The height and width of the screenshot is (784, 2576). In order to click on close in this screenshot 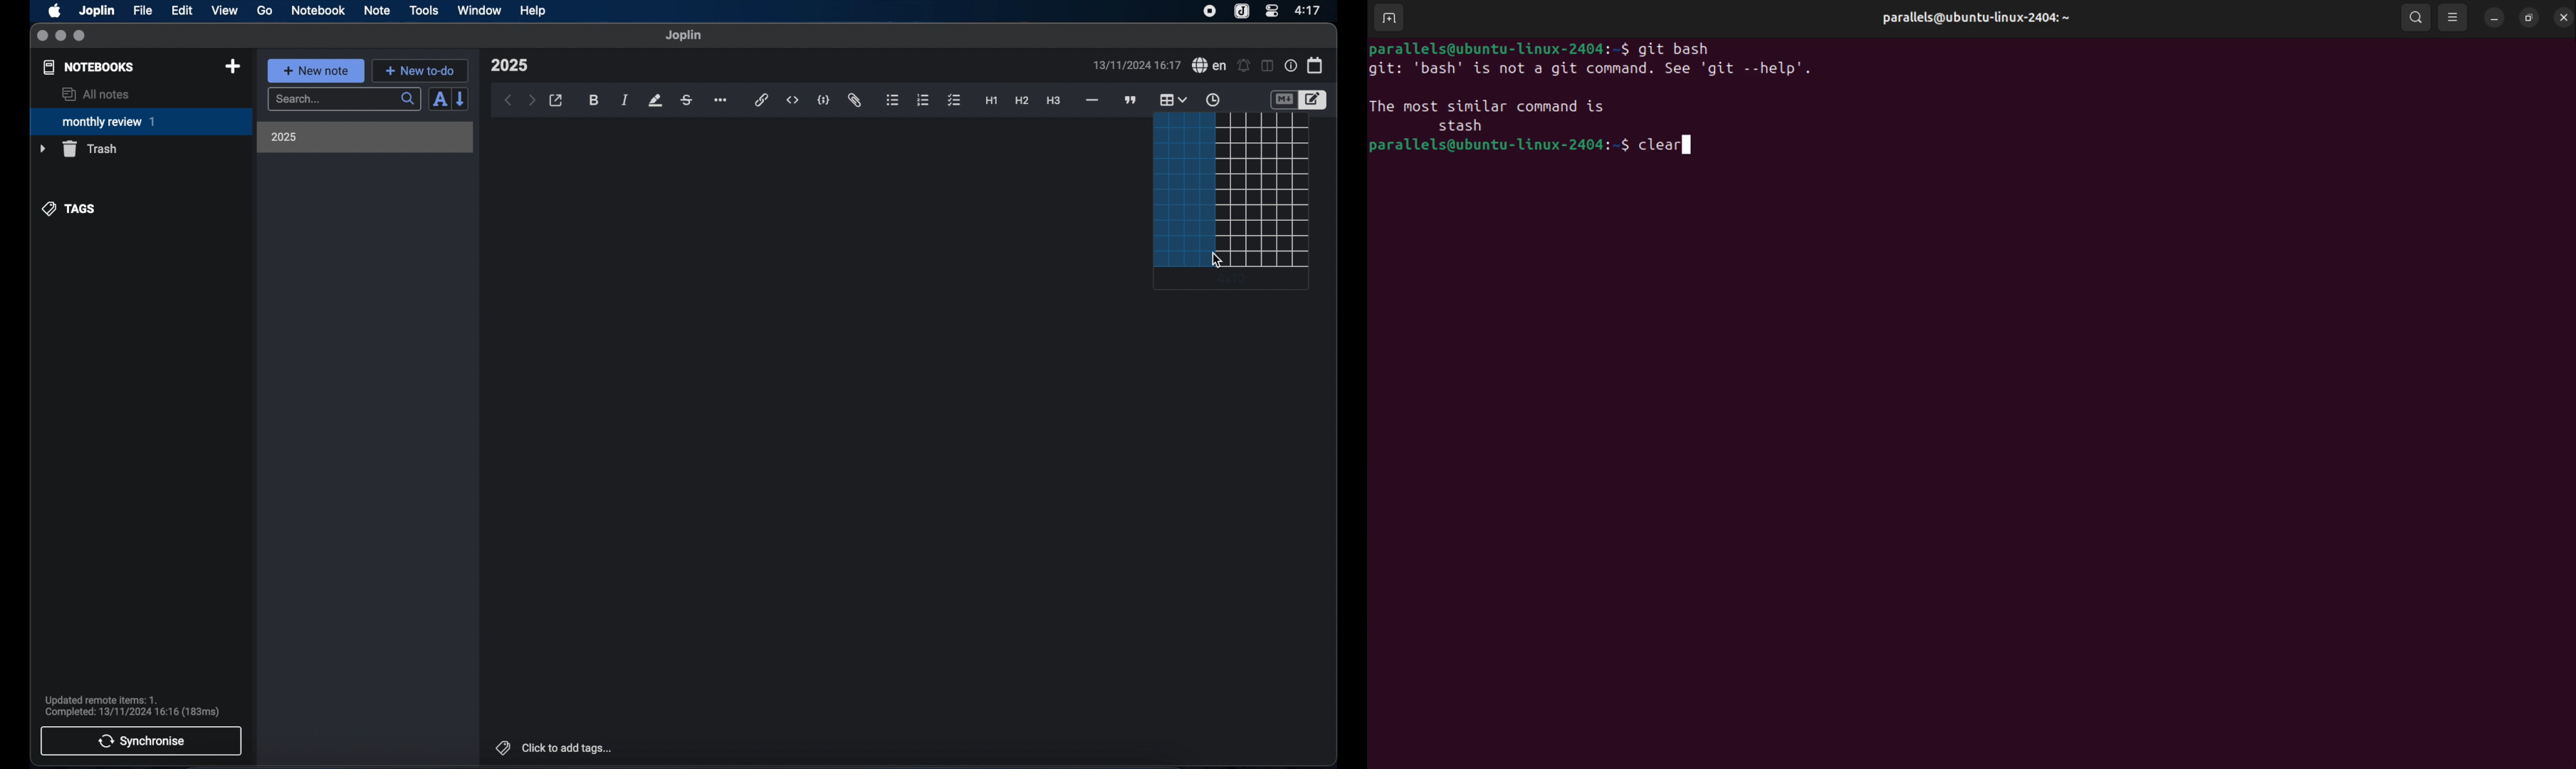, I will do `click(42, 36)`.